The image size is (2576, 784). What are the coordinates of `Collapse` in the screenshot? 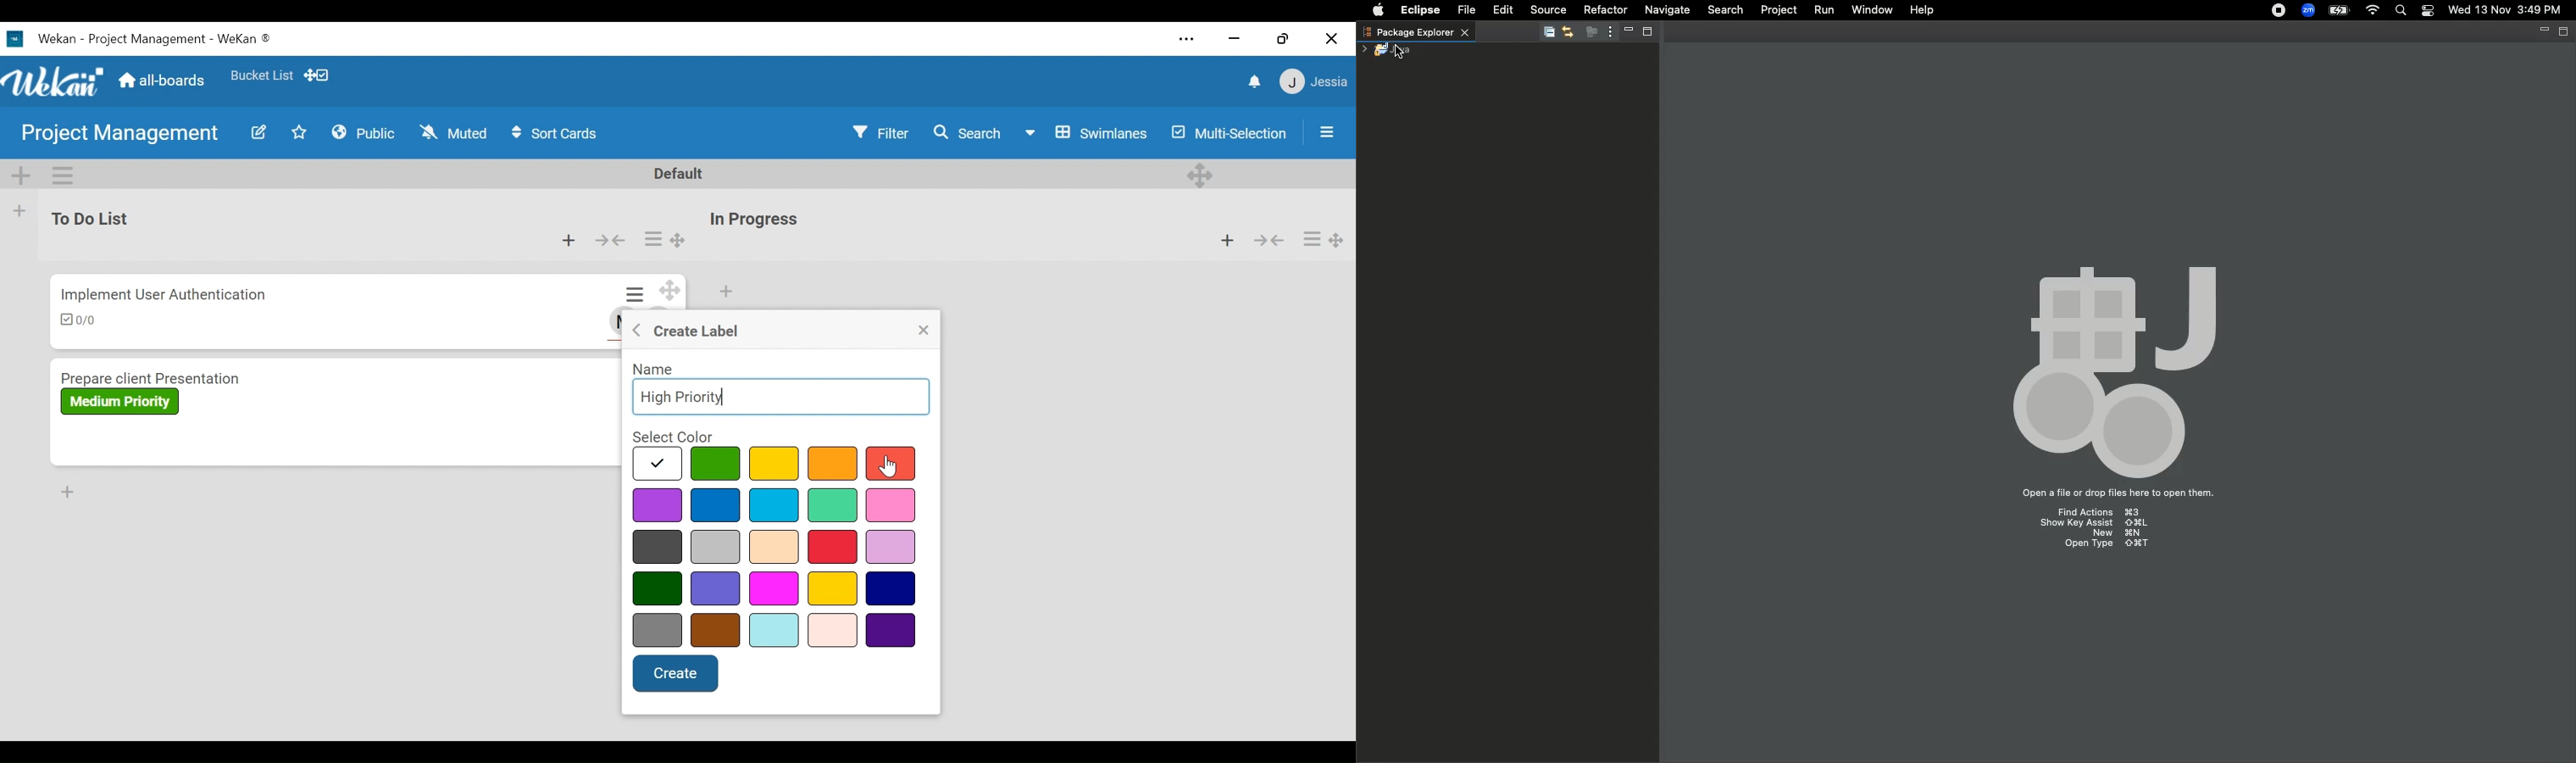 It's located at (1268, 239).